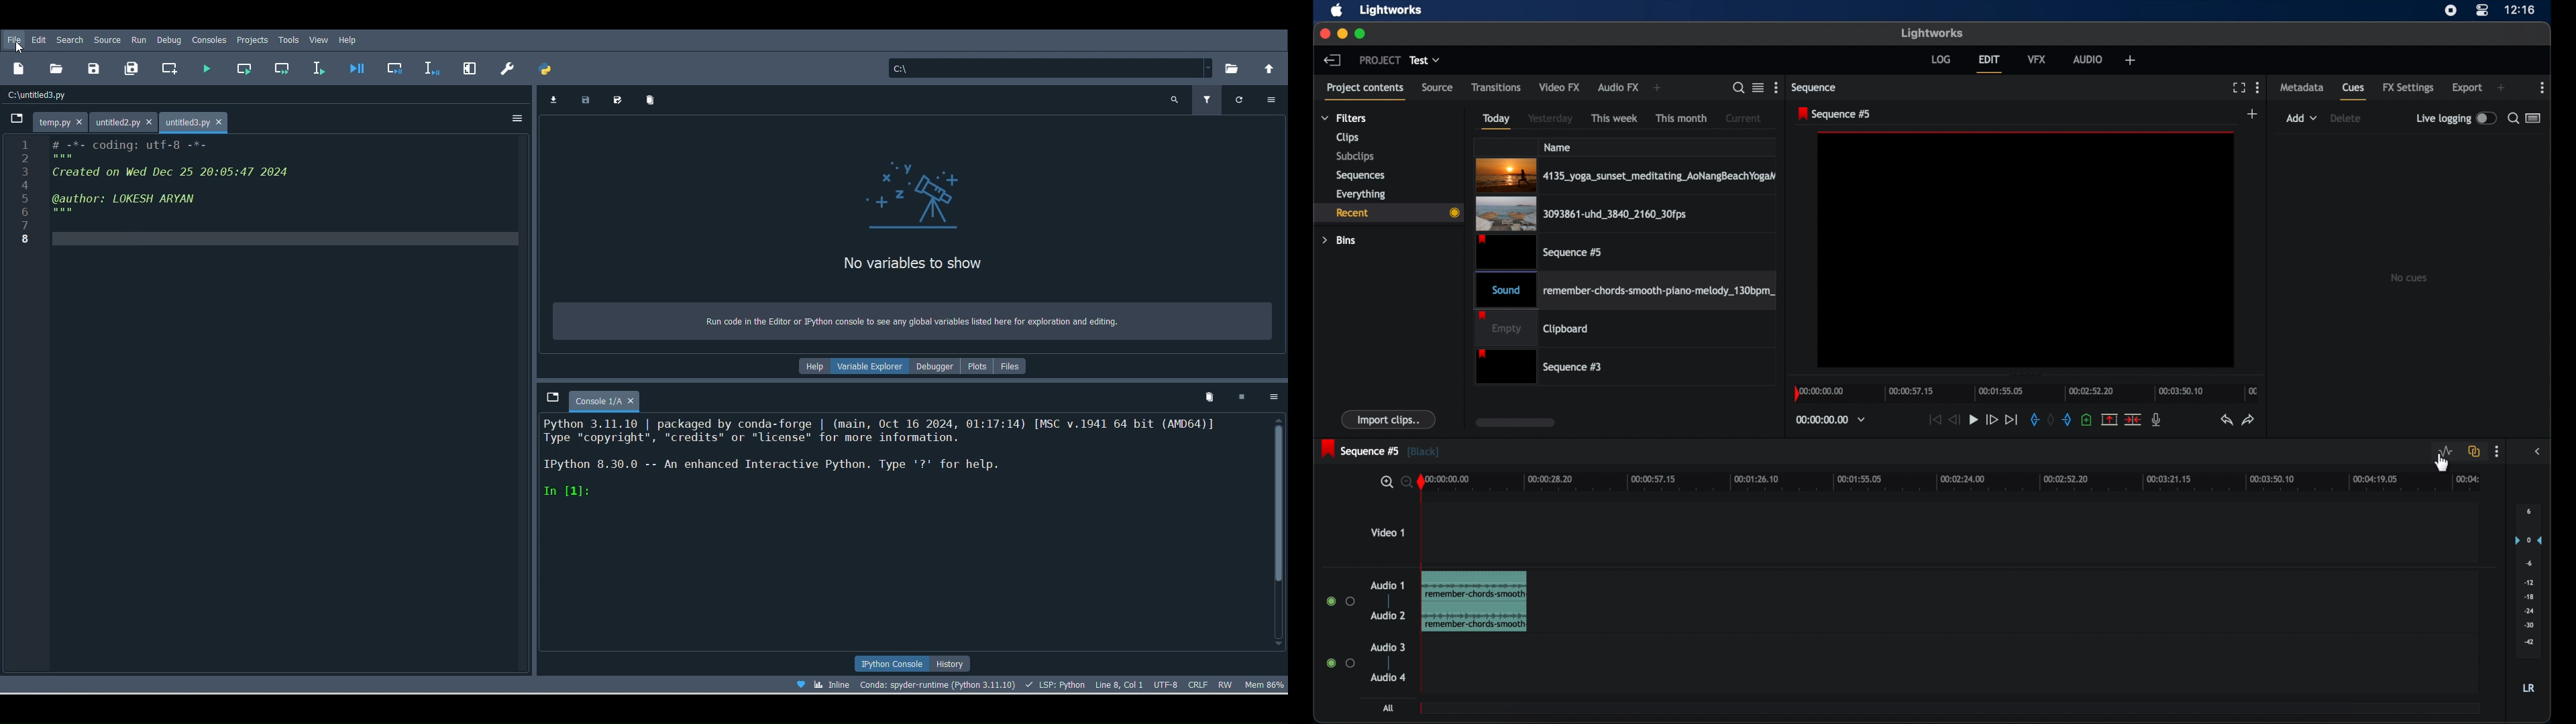  I want to click on Run current cell and go to the next one (Shift + Return), so click(279, 68).